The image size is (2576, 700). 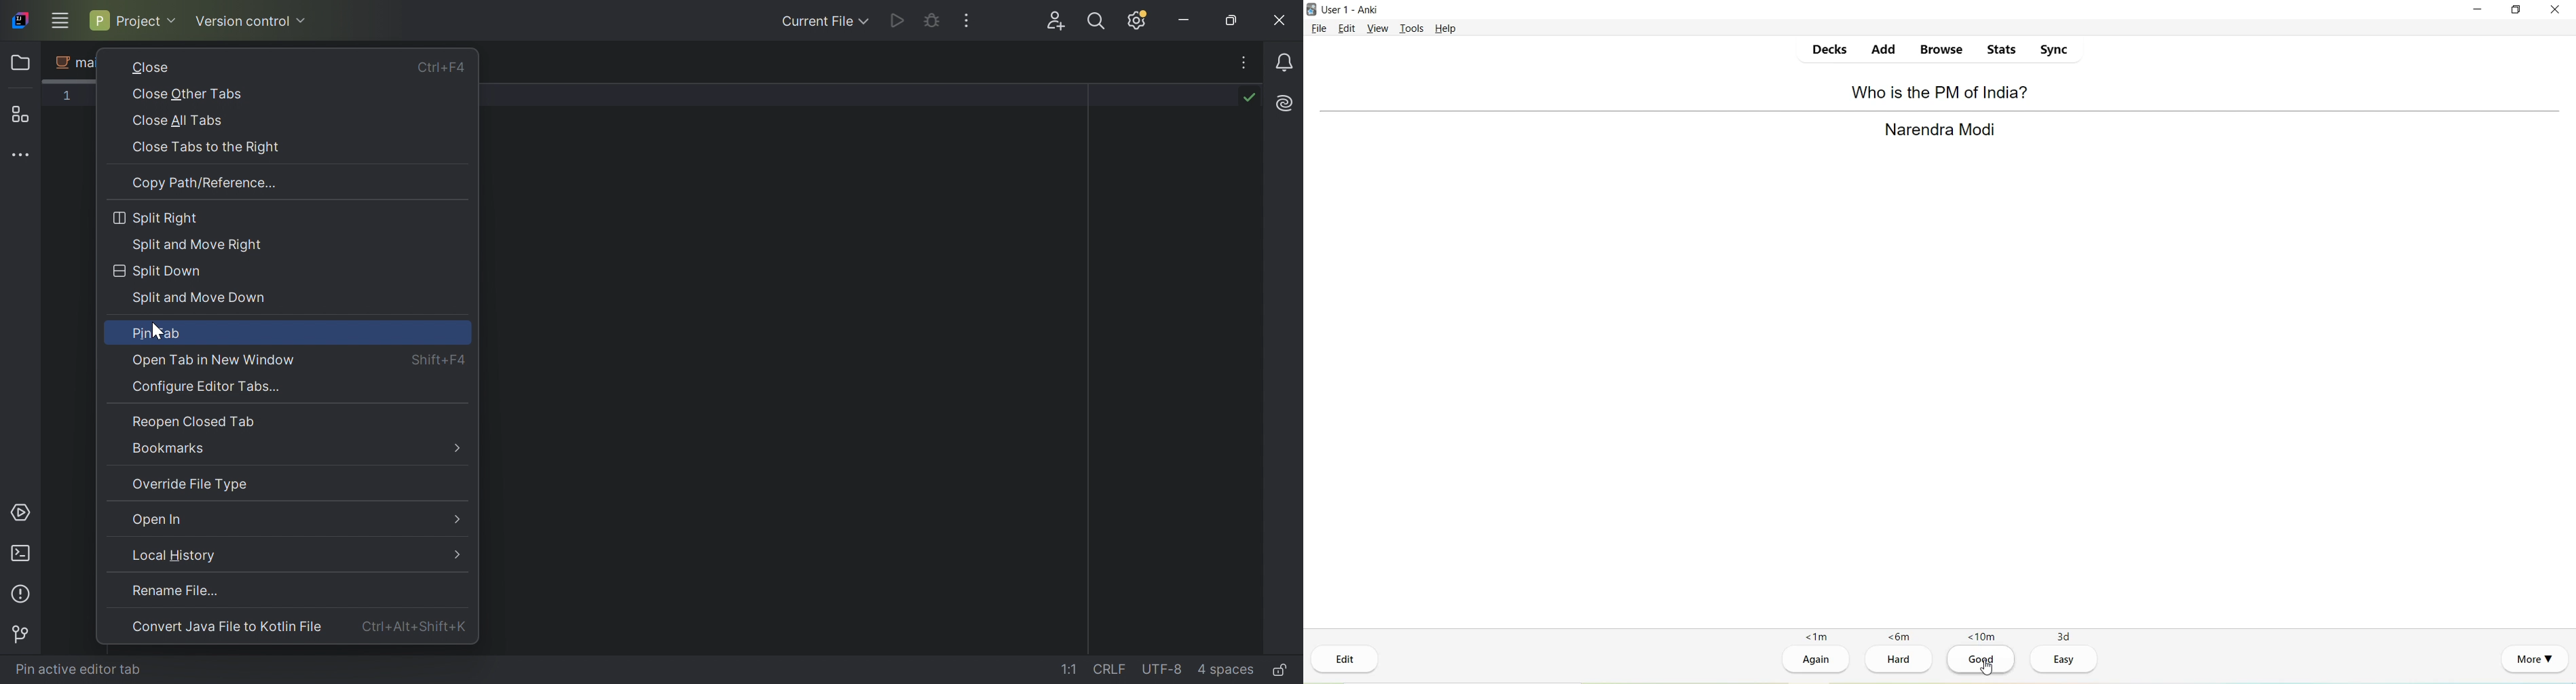 I want to click on Decks, so click(x=1833, y=51).